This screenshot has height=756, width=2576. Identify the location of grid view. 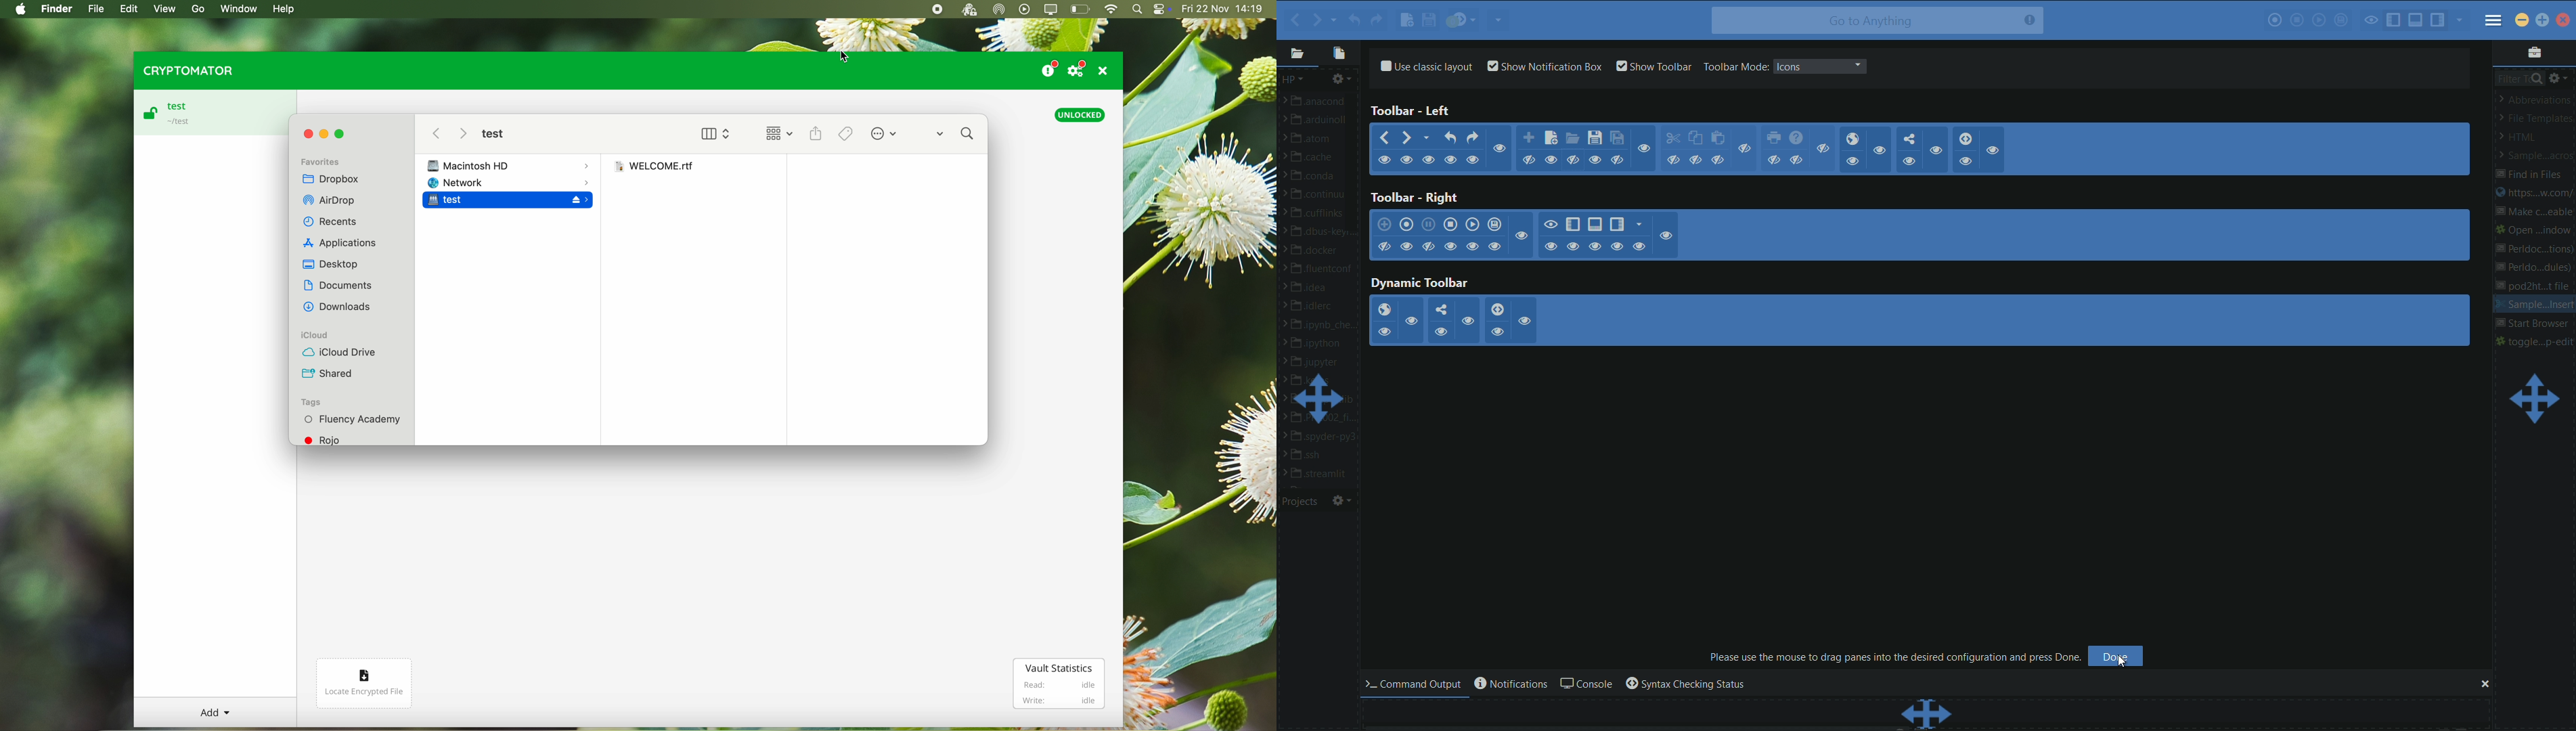
(776, 135).